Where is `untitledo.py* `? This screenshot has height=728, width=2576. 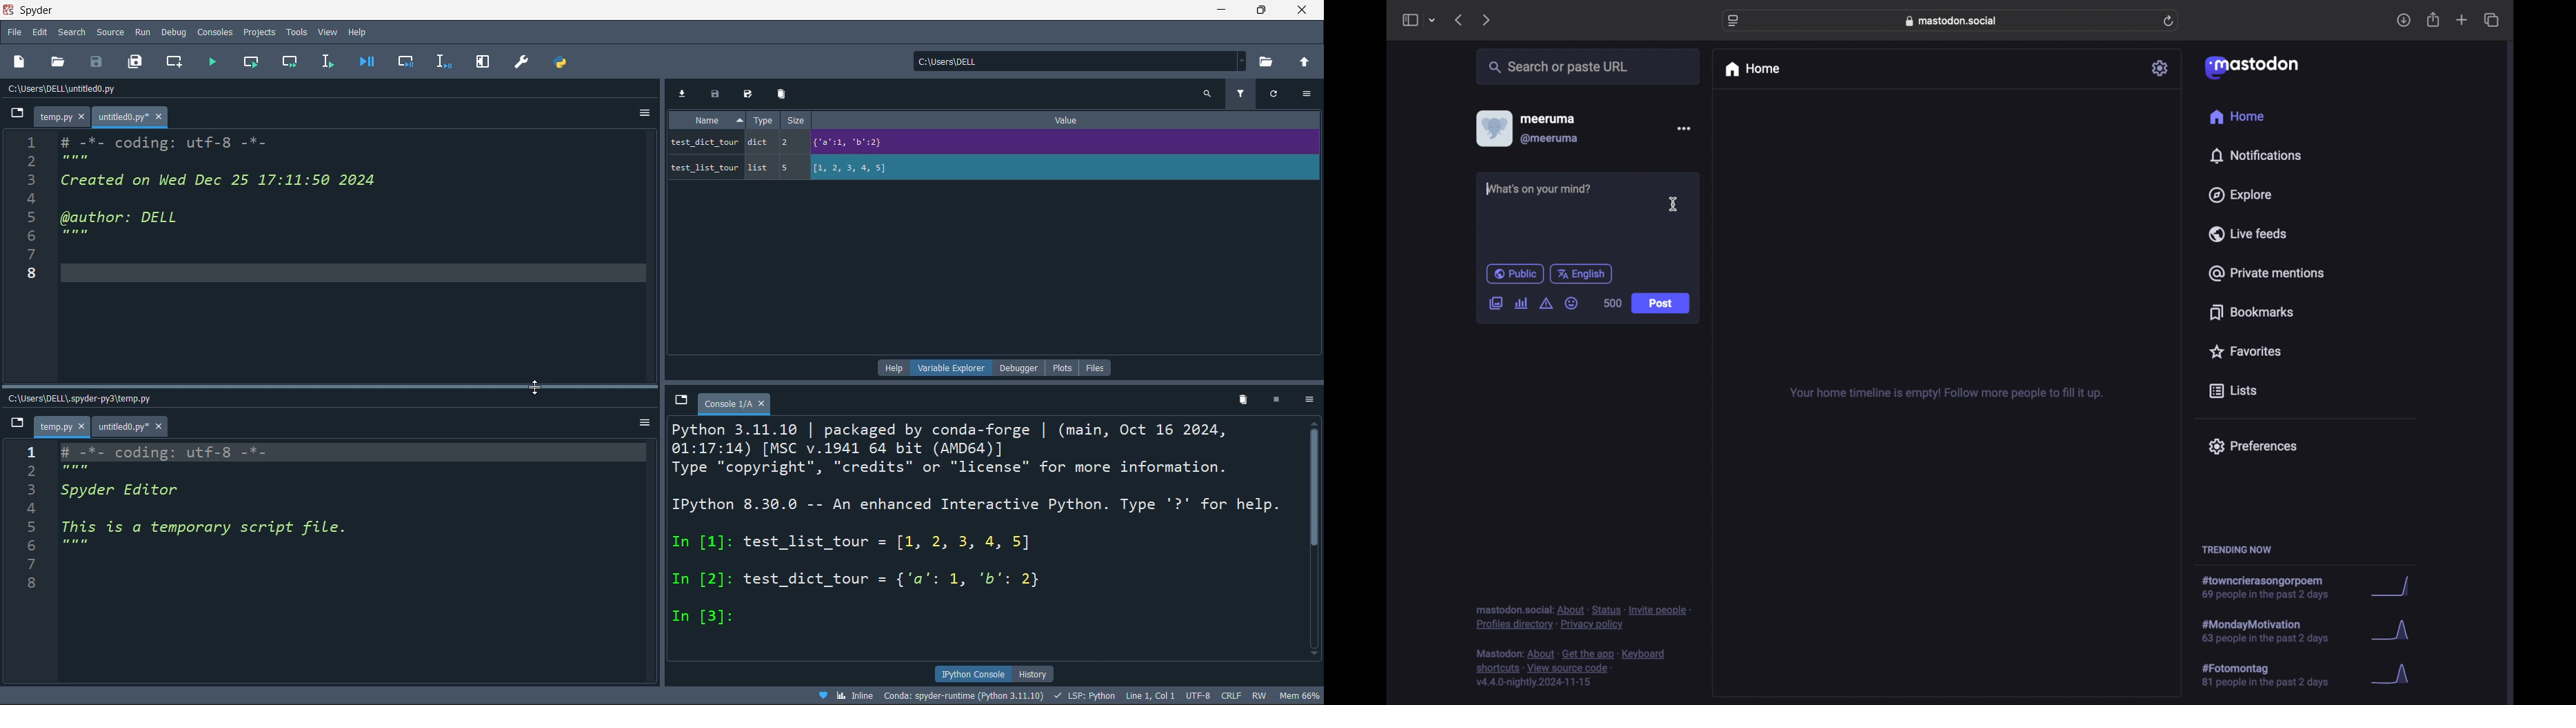 untitledo.py*  is located at coordinates (138, 426).